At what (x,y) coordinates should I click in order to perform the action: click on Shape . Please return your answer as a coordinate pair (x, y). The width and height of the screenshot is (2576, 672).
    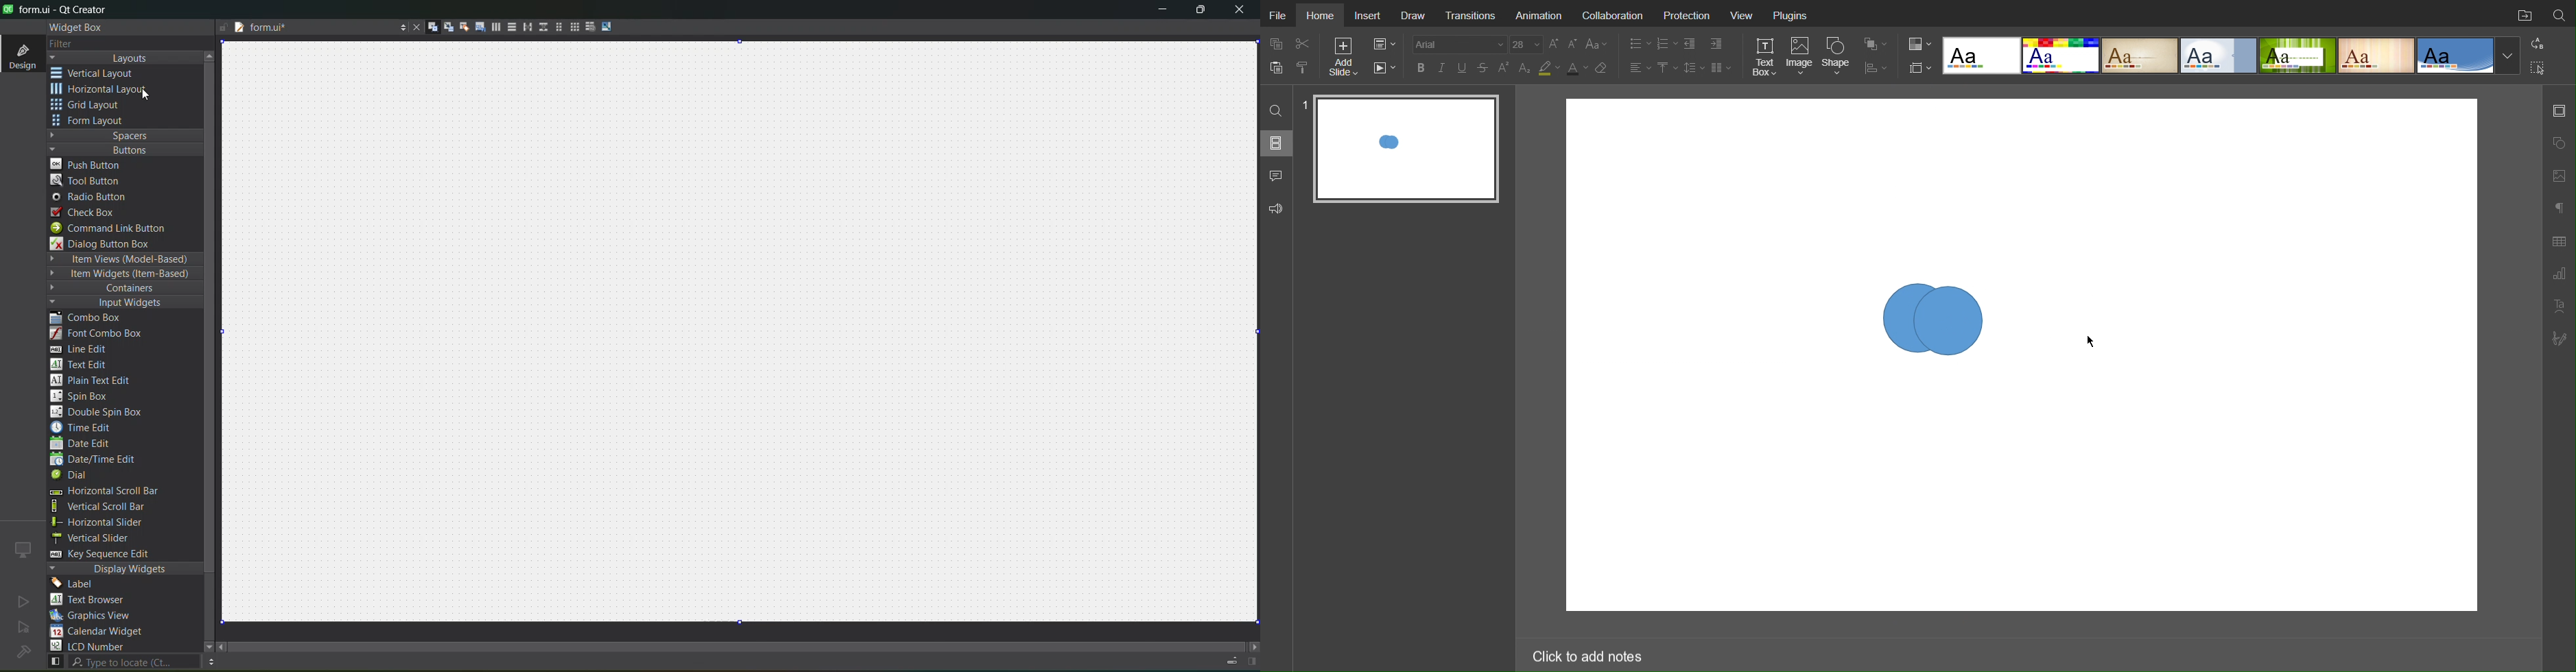
    Looking at the image, I should click on (1839, 56).